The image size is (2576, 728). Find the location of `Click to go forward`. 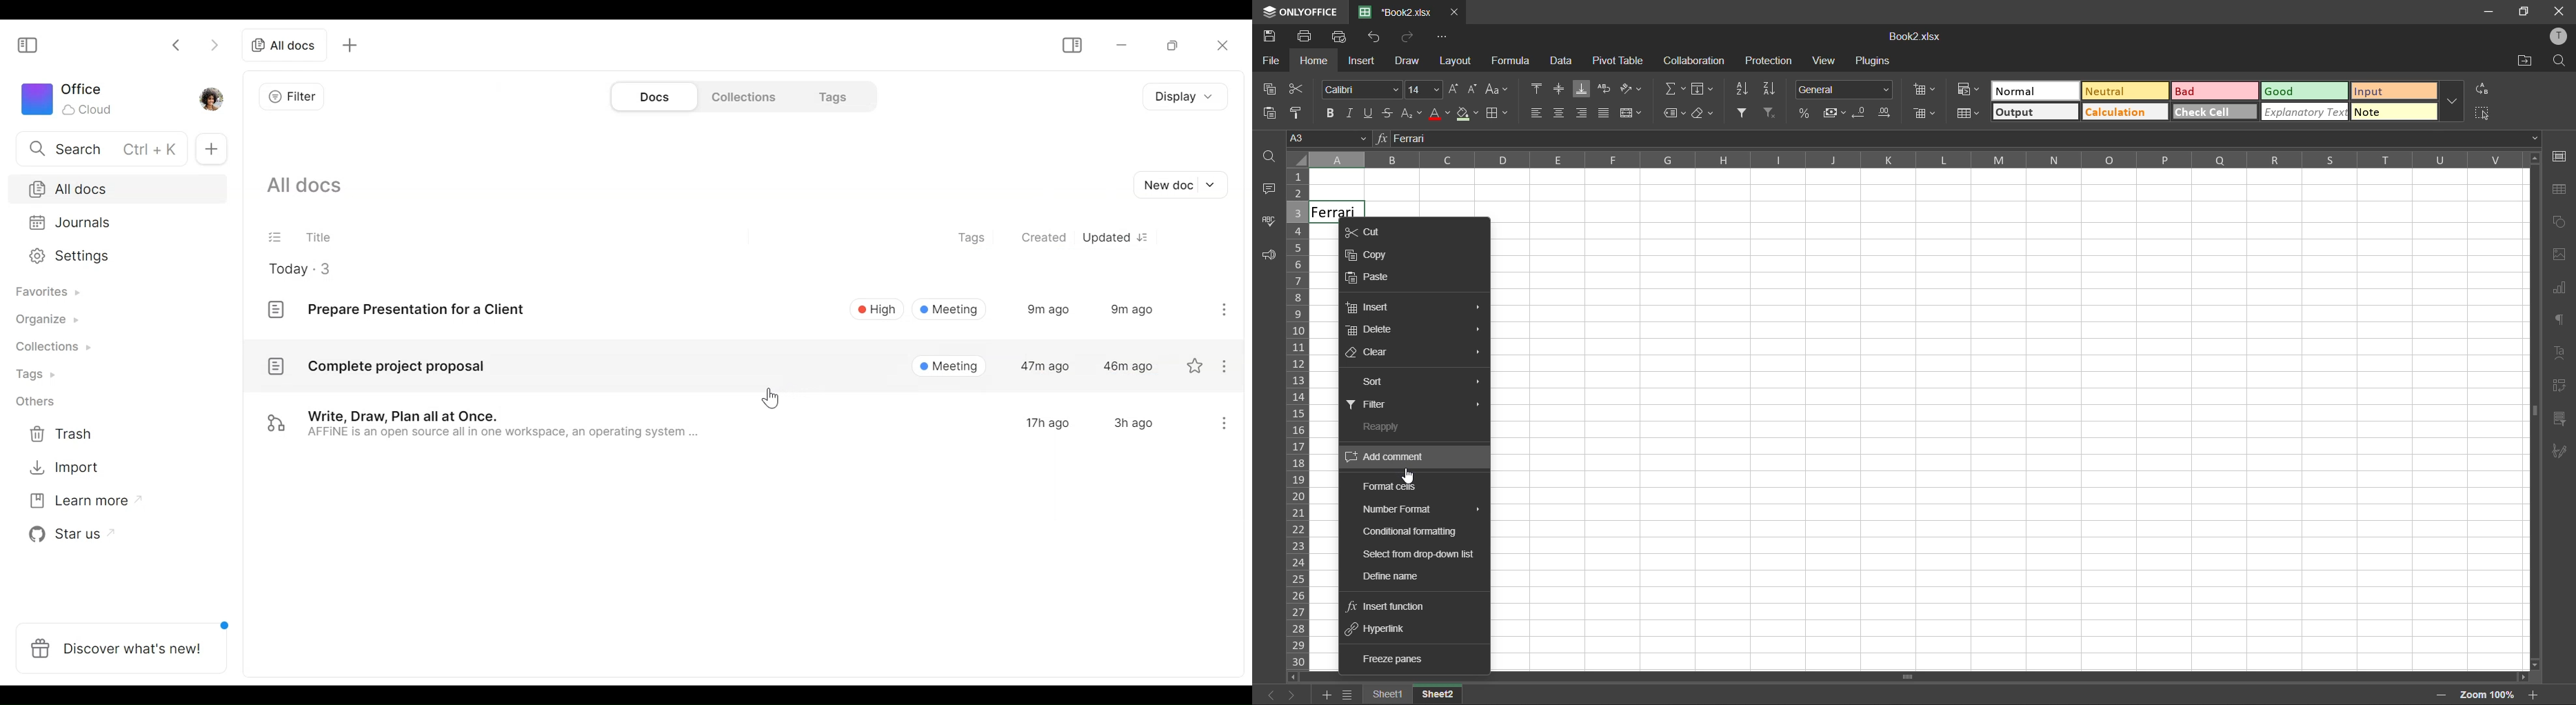

Click to go forward is located at coordinates (214, 43).